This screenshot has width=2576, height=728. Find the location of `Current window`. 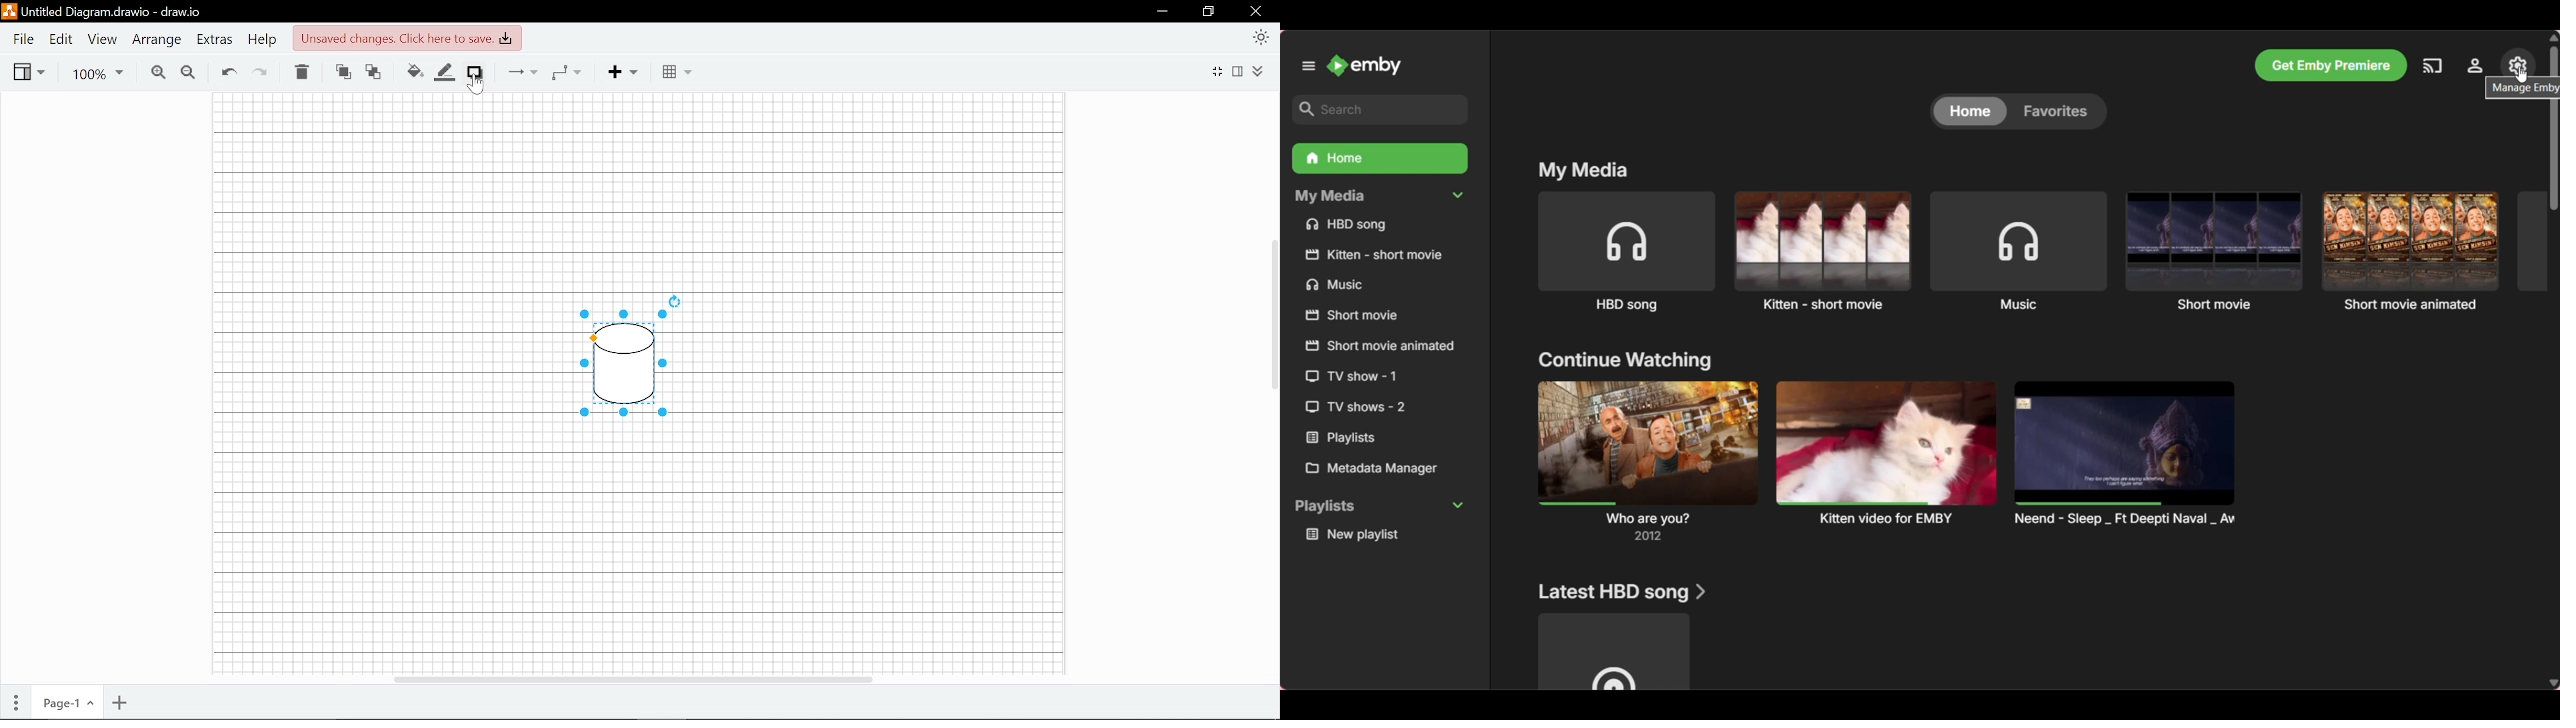

Current window is located at coordinates (100, 12).